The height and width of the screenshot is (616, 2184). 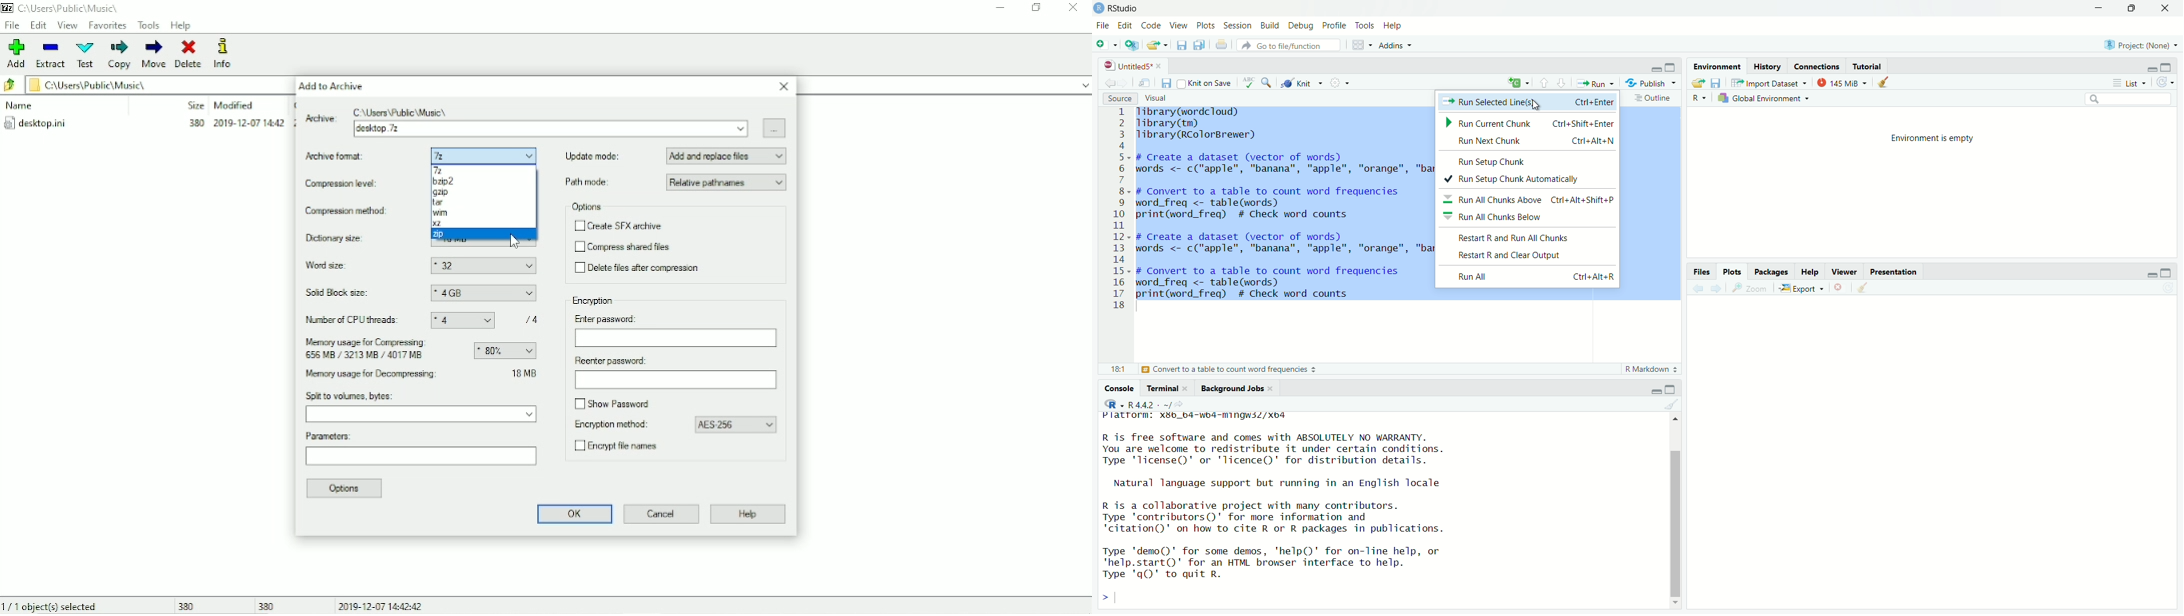 What do you see at coordinates (1126, 24) in the screenshot?
I see `Edit` at bounding box center [1126, 24].